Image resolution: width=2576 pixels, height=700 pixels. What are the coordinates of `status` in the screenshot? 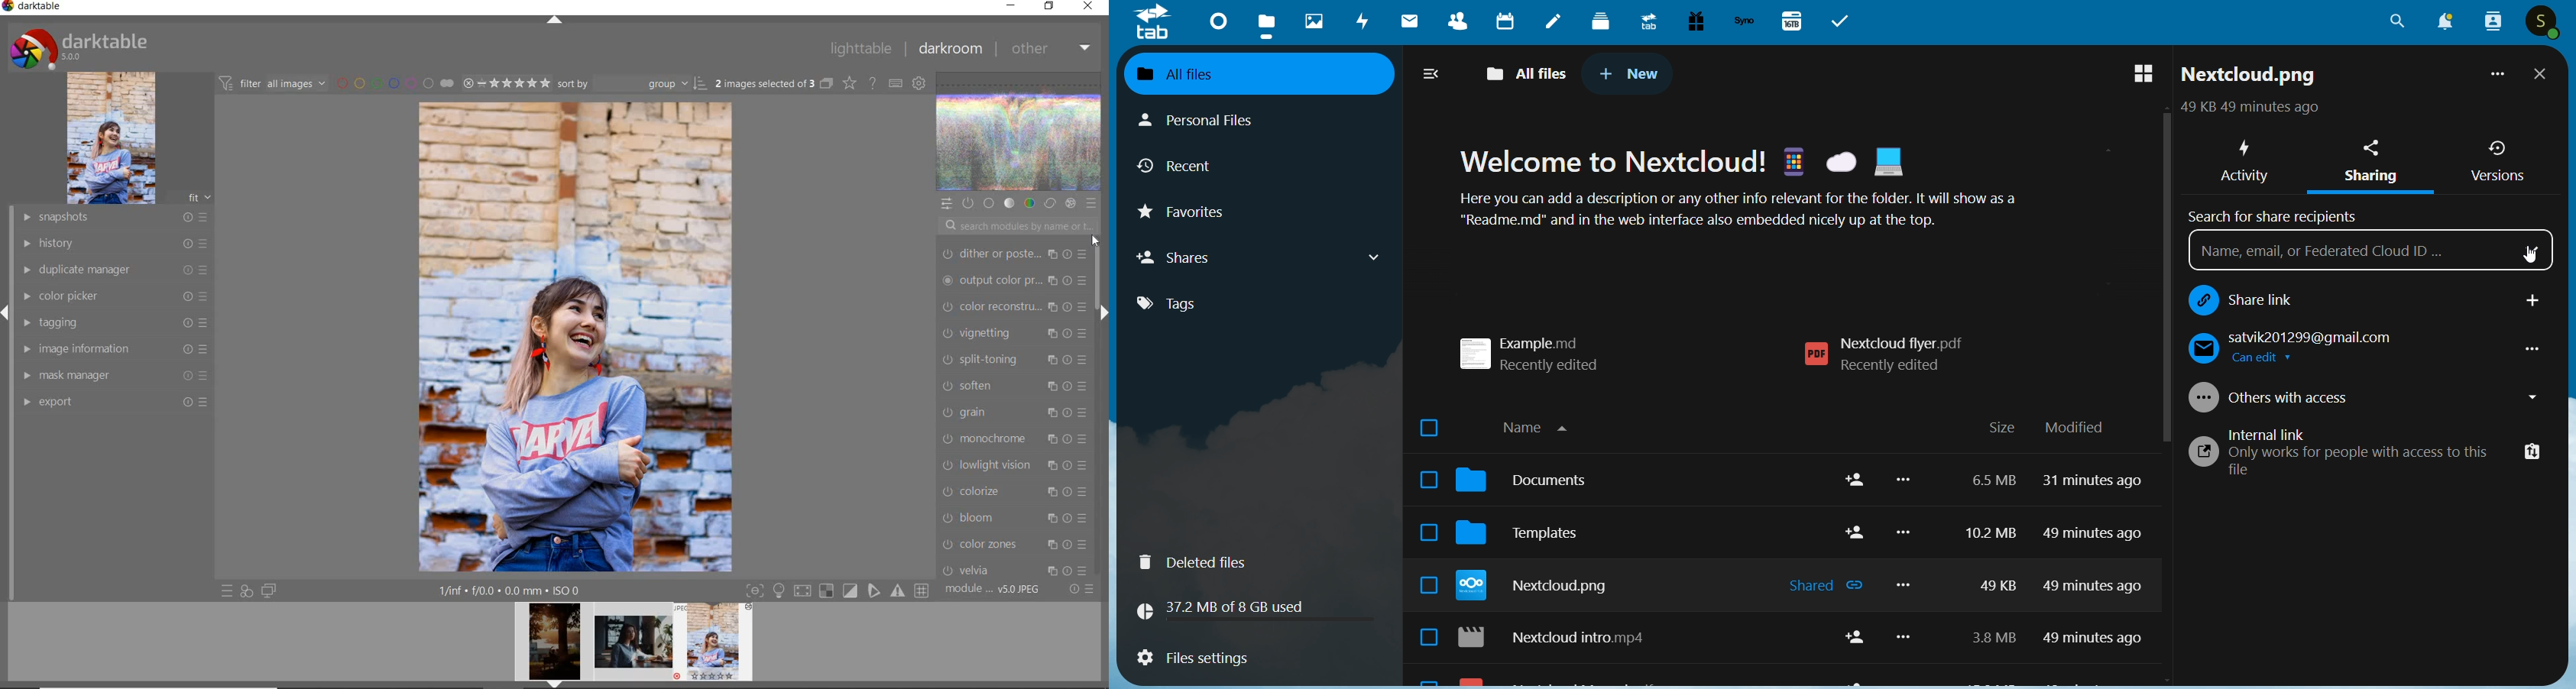 It's located at (2247, 109).